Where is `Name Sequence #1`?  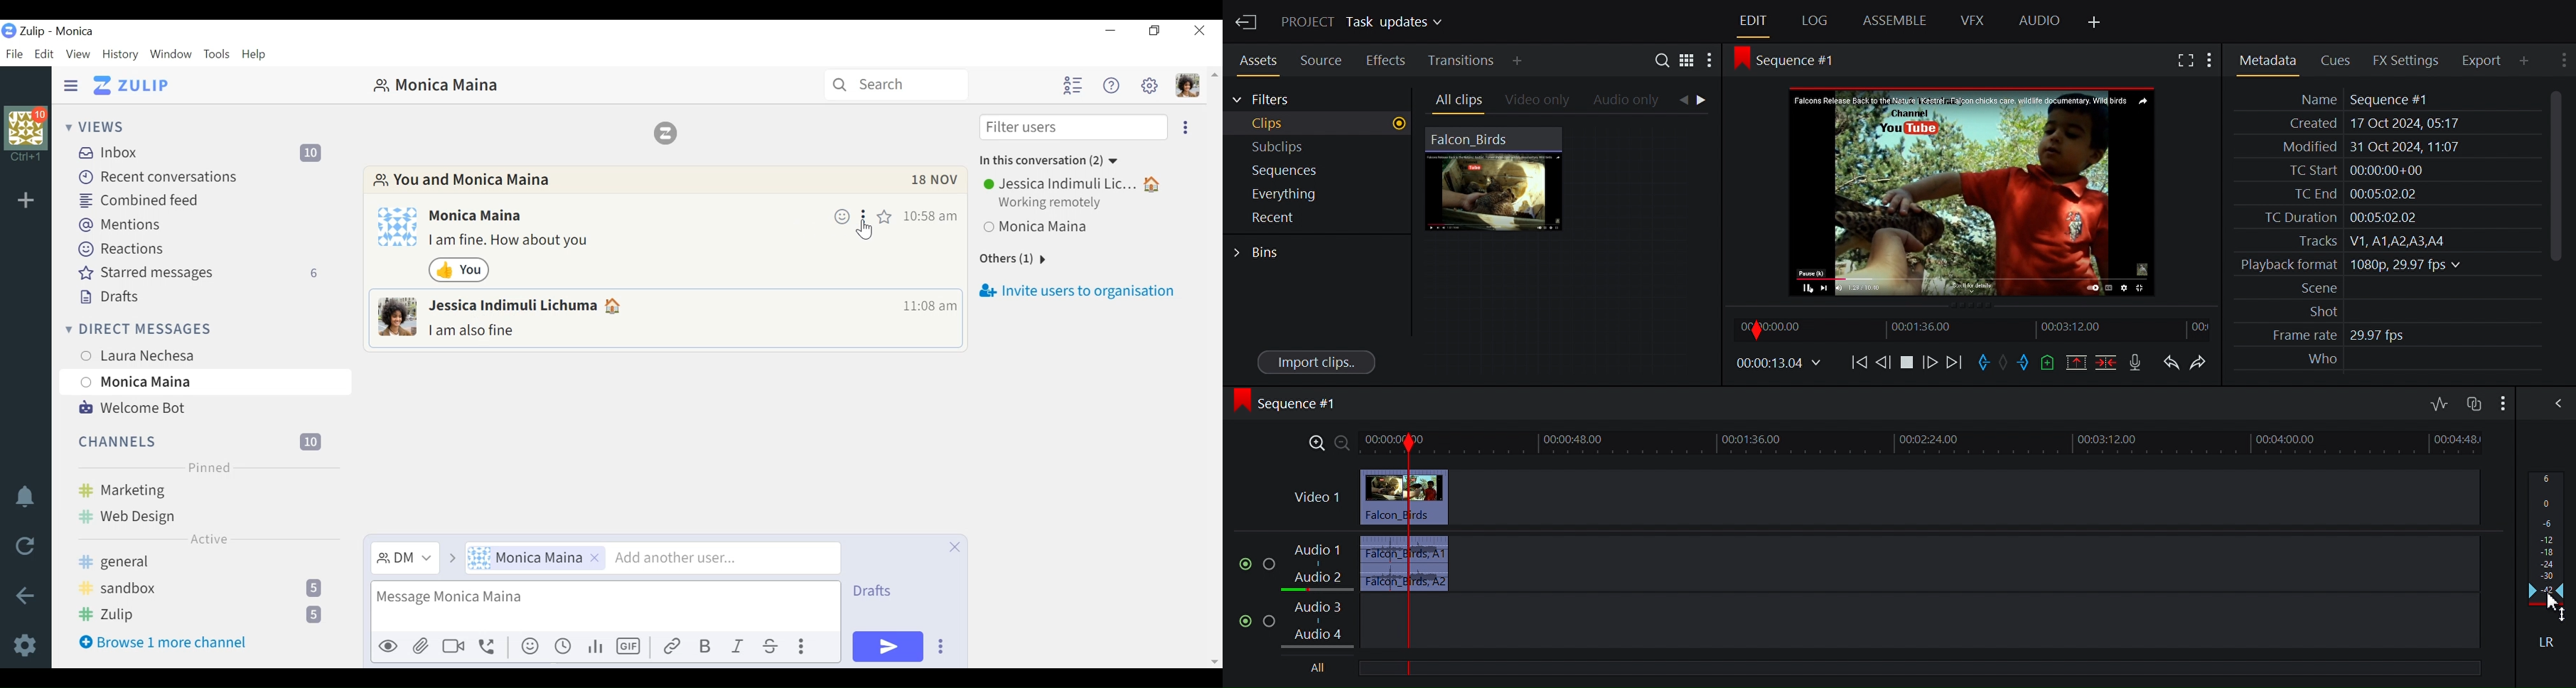
Name Sequence #1 is located at coordinates (2356, 99).